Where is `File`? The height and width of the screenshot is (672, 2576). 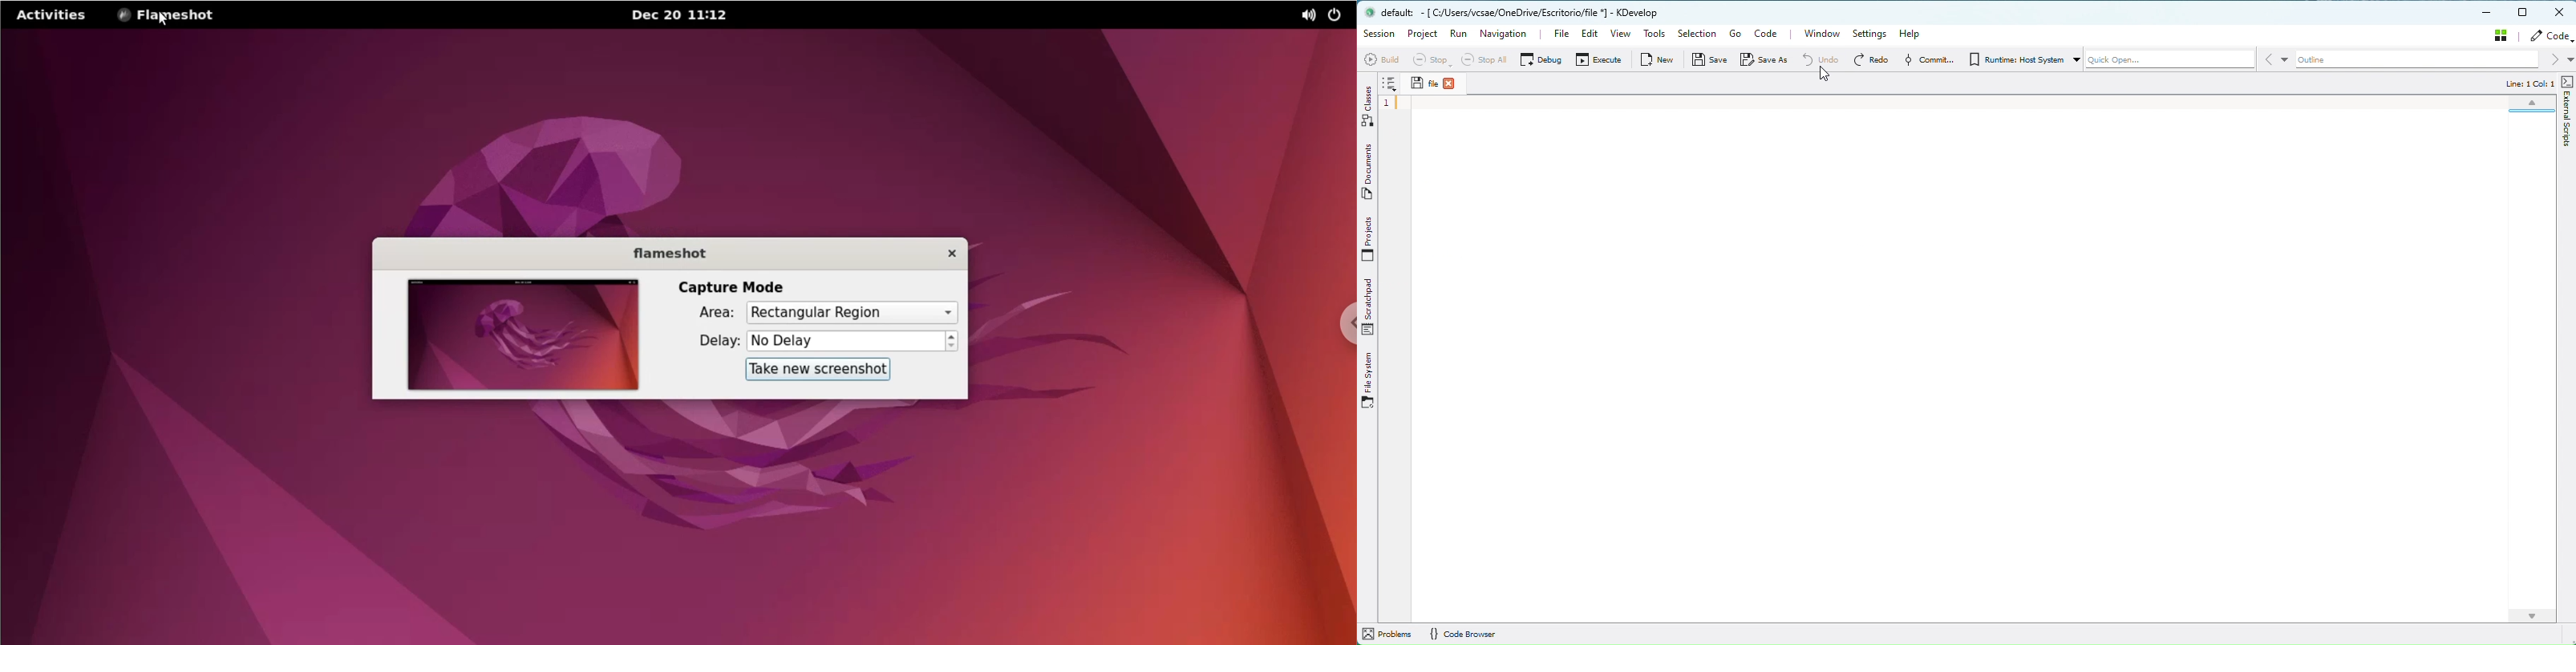 File is located at coordinates (1559, 34).